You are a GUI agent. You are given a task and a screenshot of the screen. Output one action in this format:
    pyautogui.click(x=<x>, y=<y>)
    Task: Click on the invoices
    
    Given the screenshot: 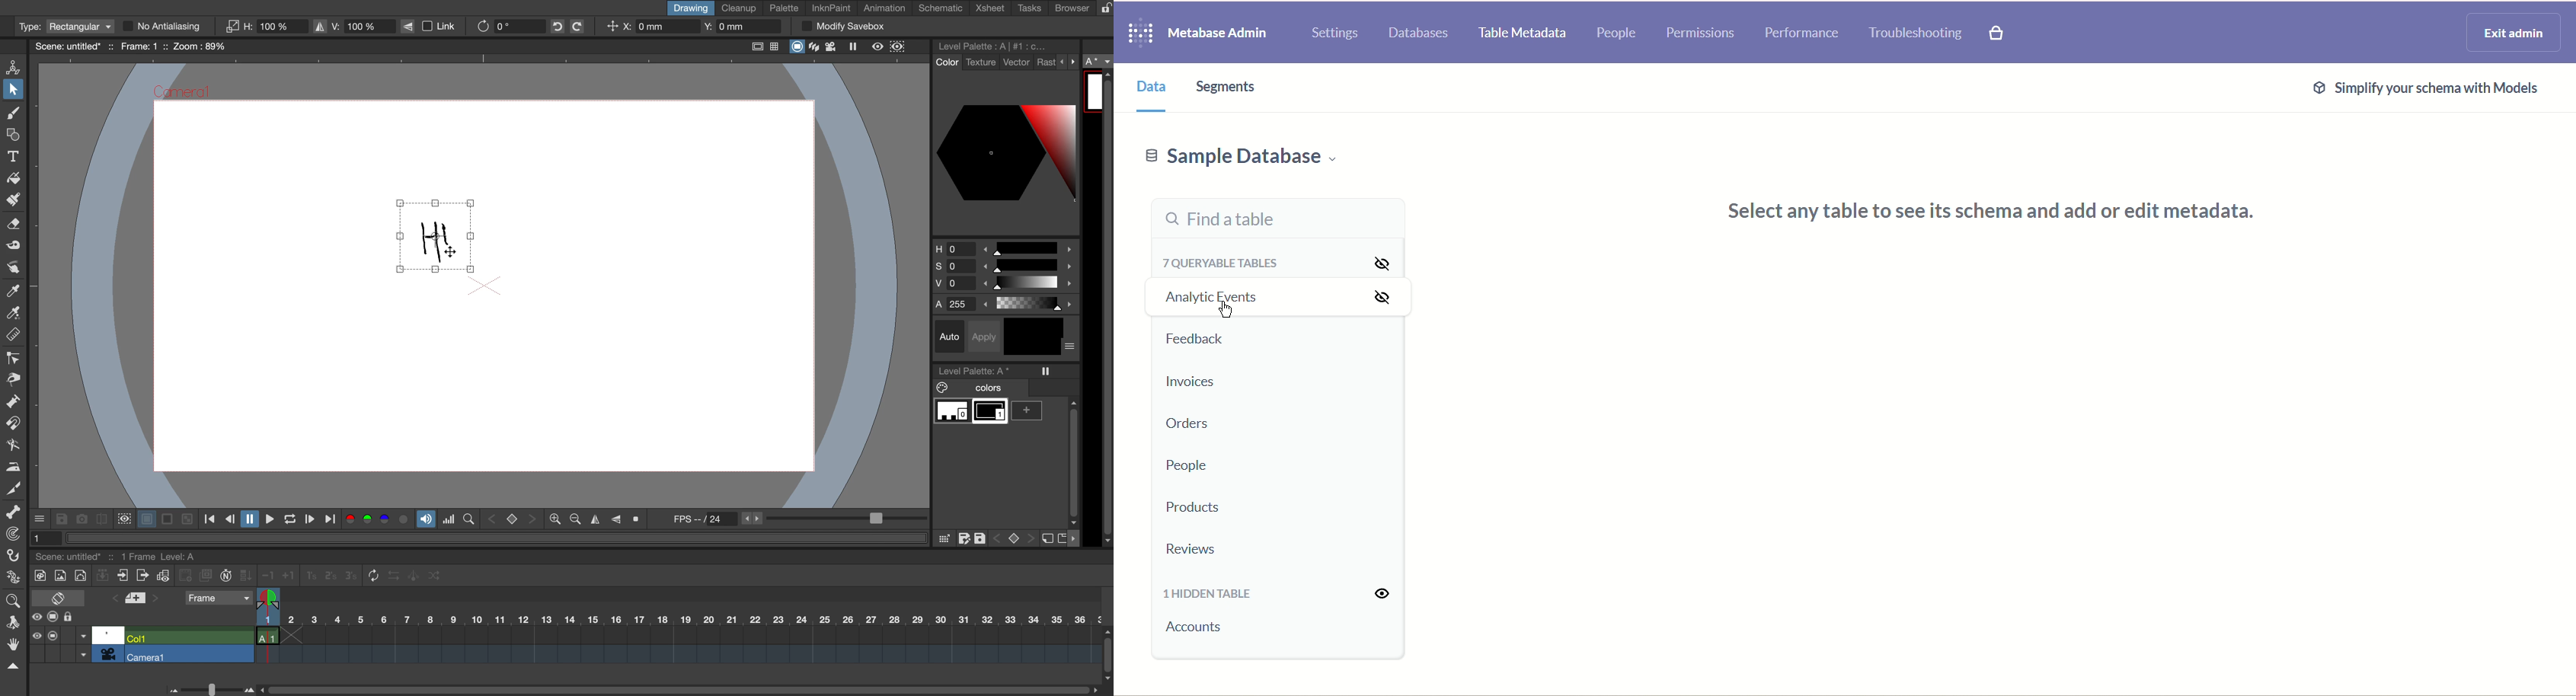 What is the action you would take?
    pyautogui.click(x=1191, y=382)
    